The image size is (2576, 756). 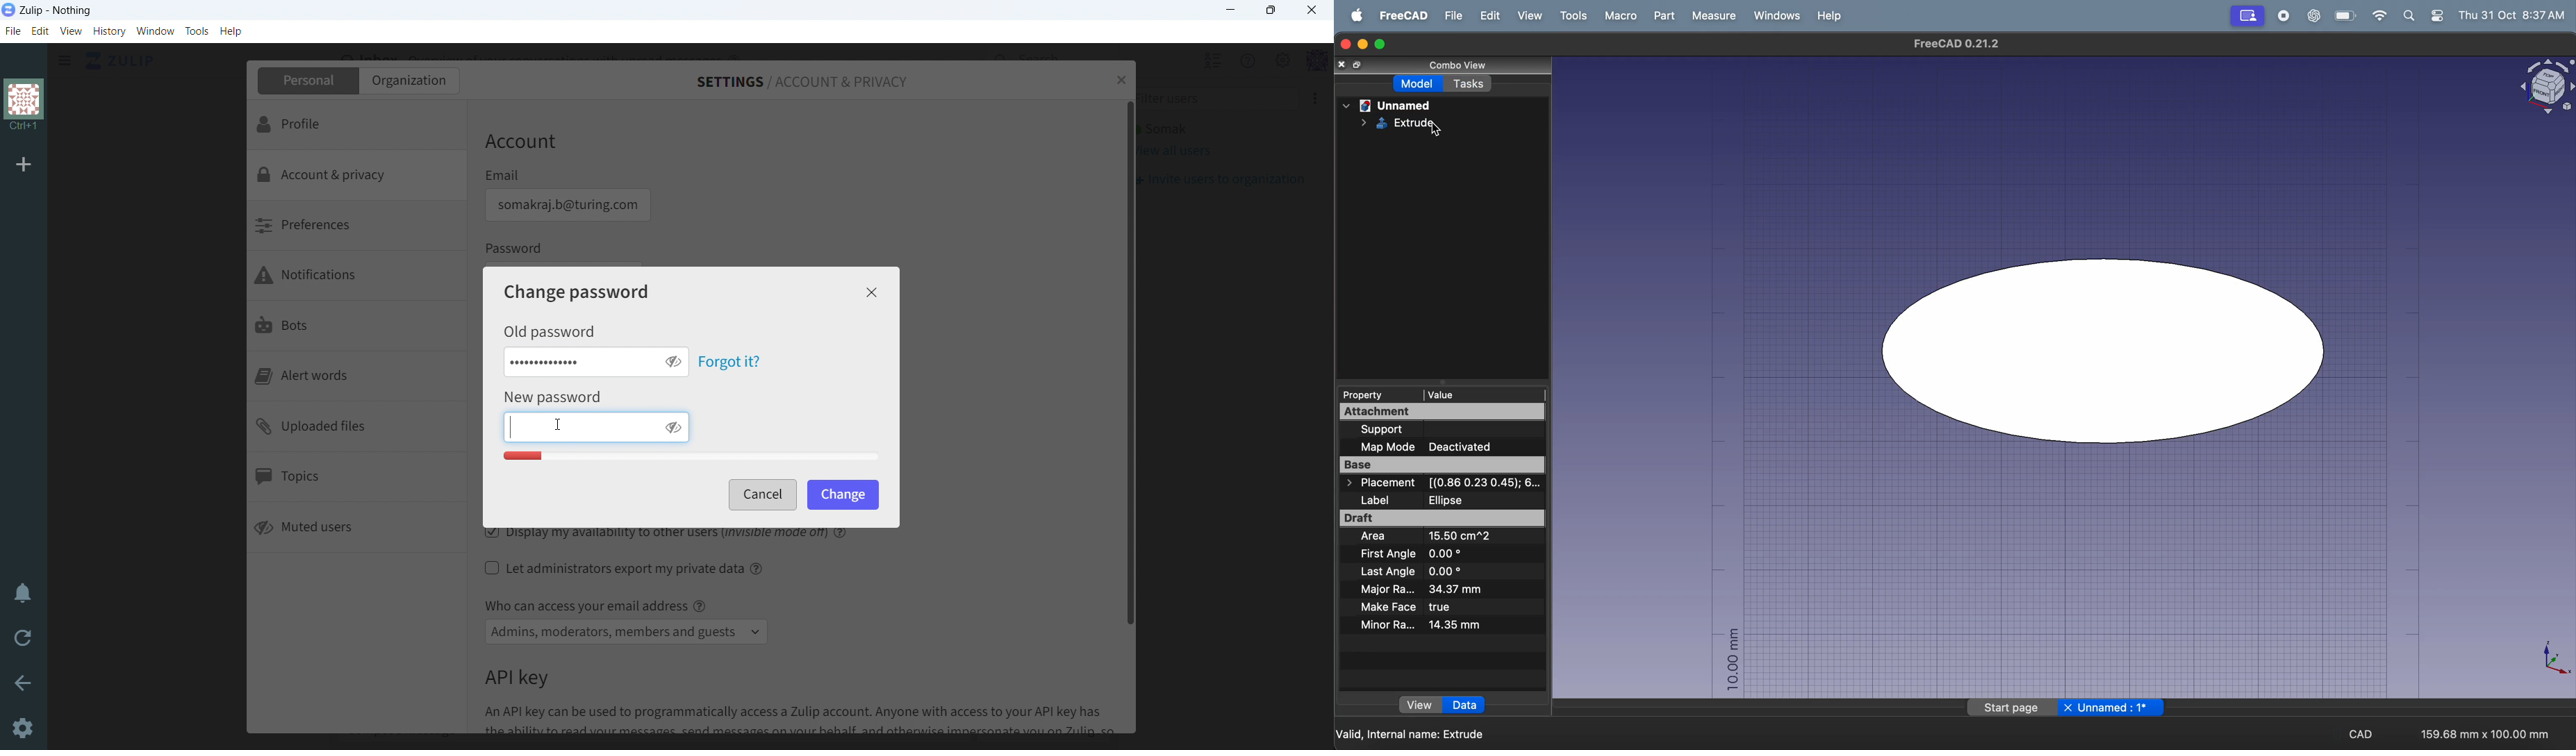 What do you see at coordinates (1438, 538) in the screenshot?
I see `area` at bounding box center [1438, 538].